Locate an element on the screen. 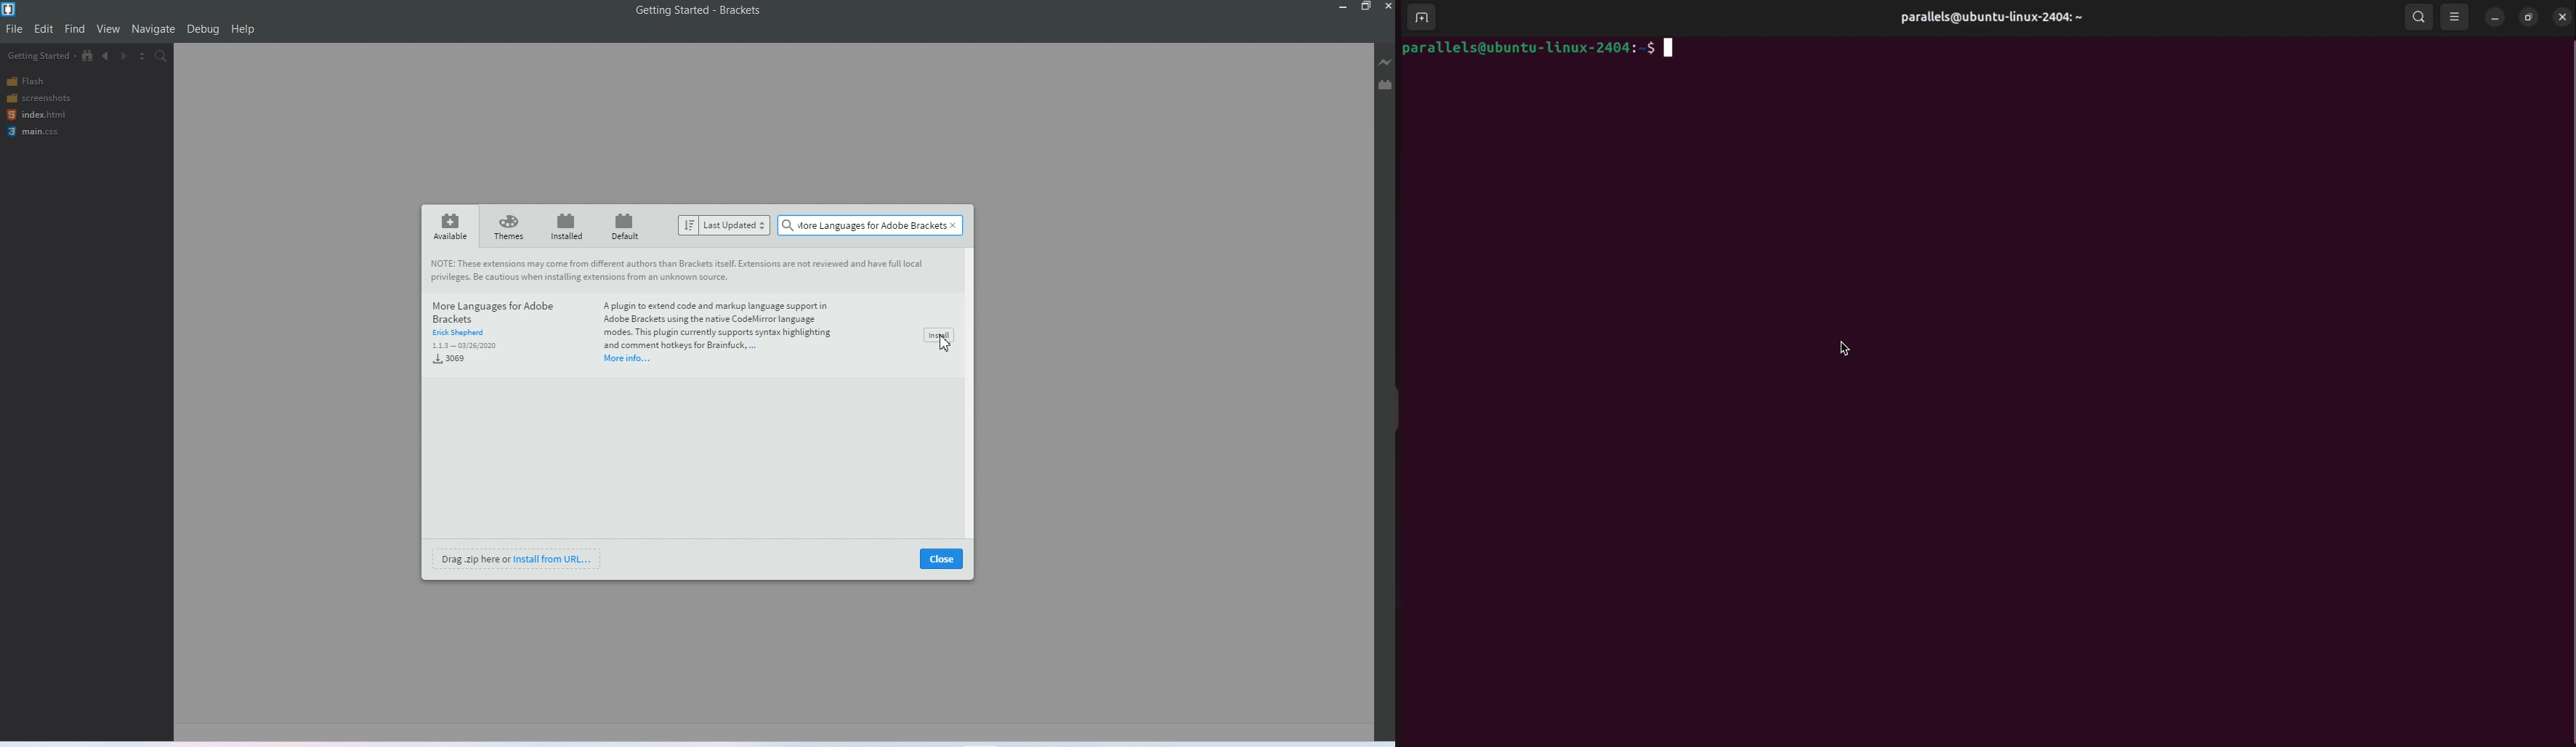  Find in files is located at coordinates (161, 57).